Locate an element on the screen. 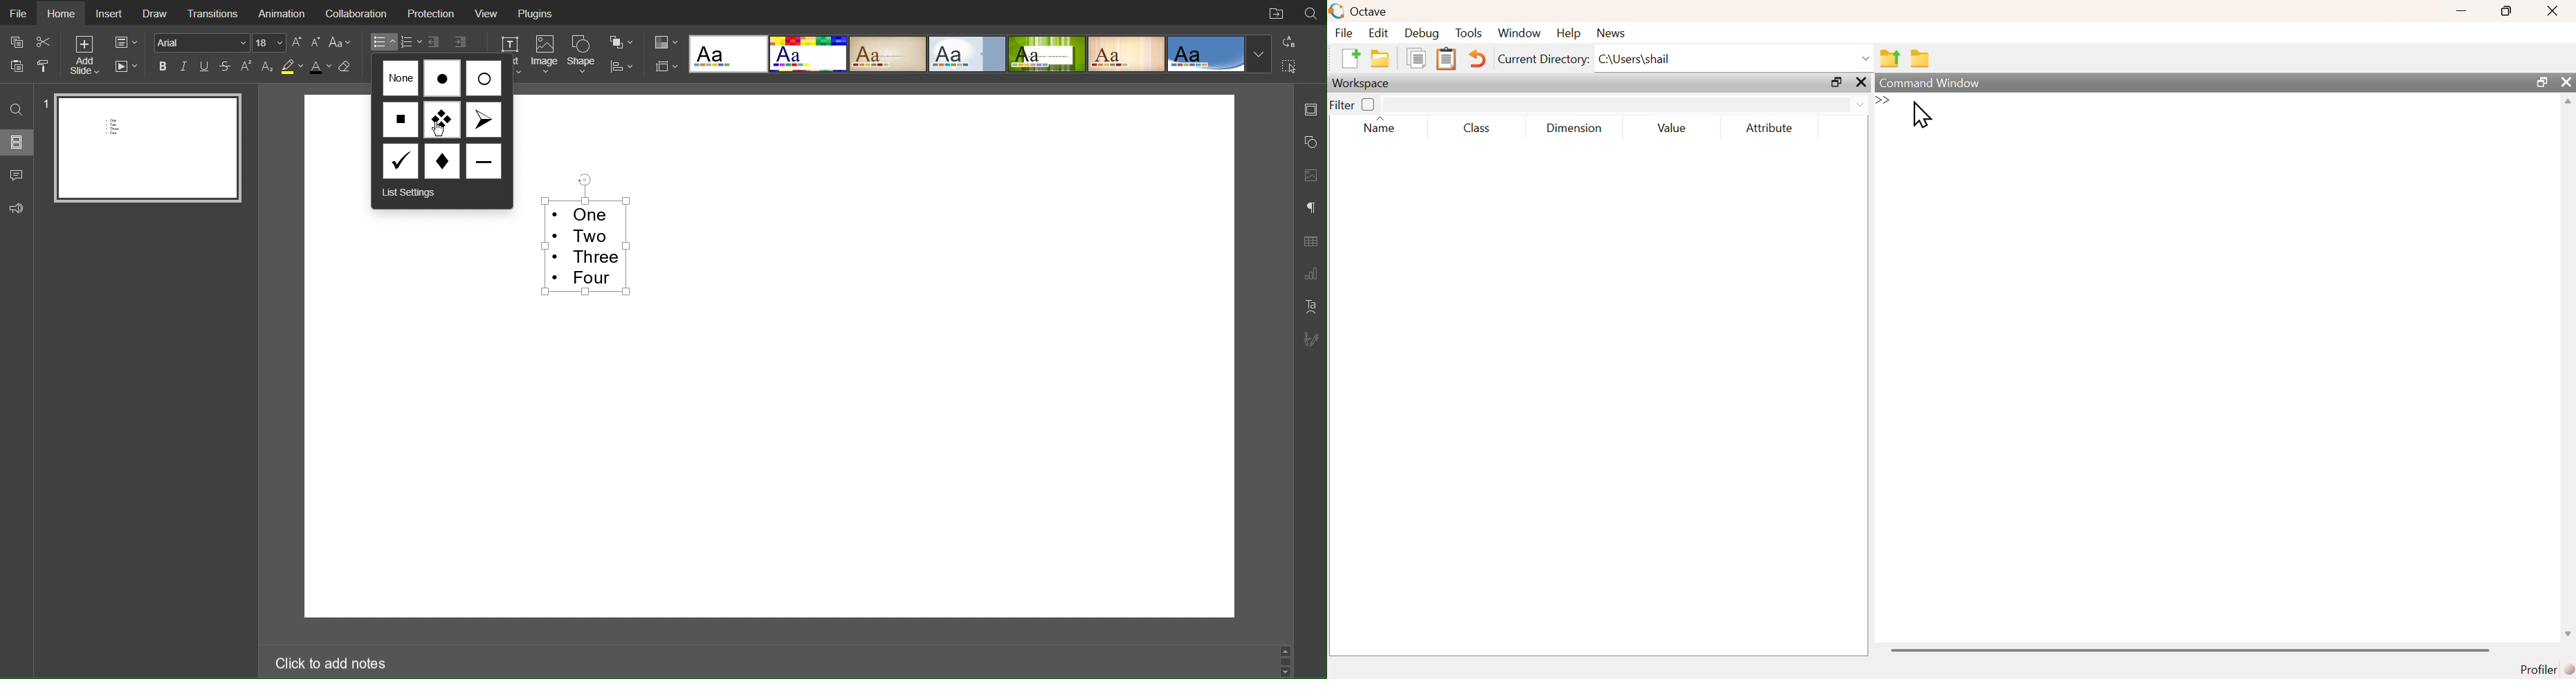 The width and height of the screenshot is (2576, 700). Selection is located at coordinates (1288, 65).